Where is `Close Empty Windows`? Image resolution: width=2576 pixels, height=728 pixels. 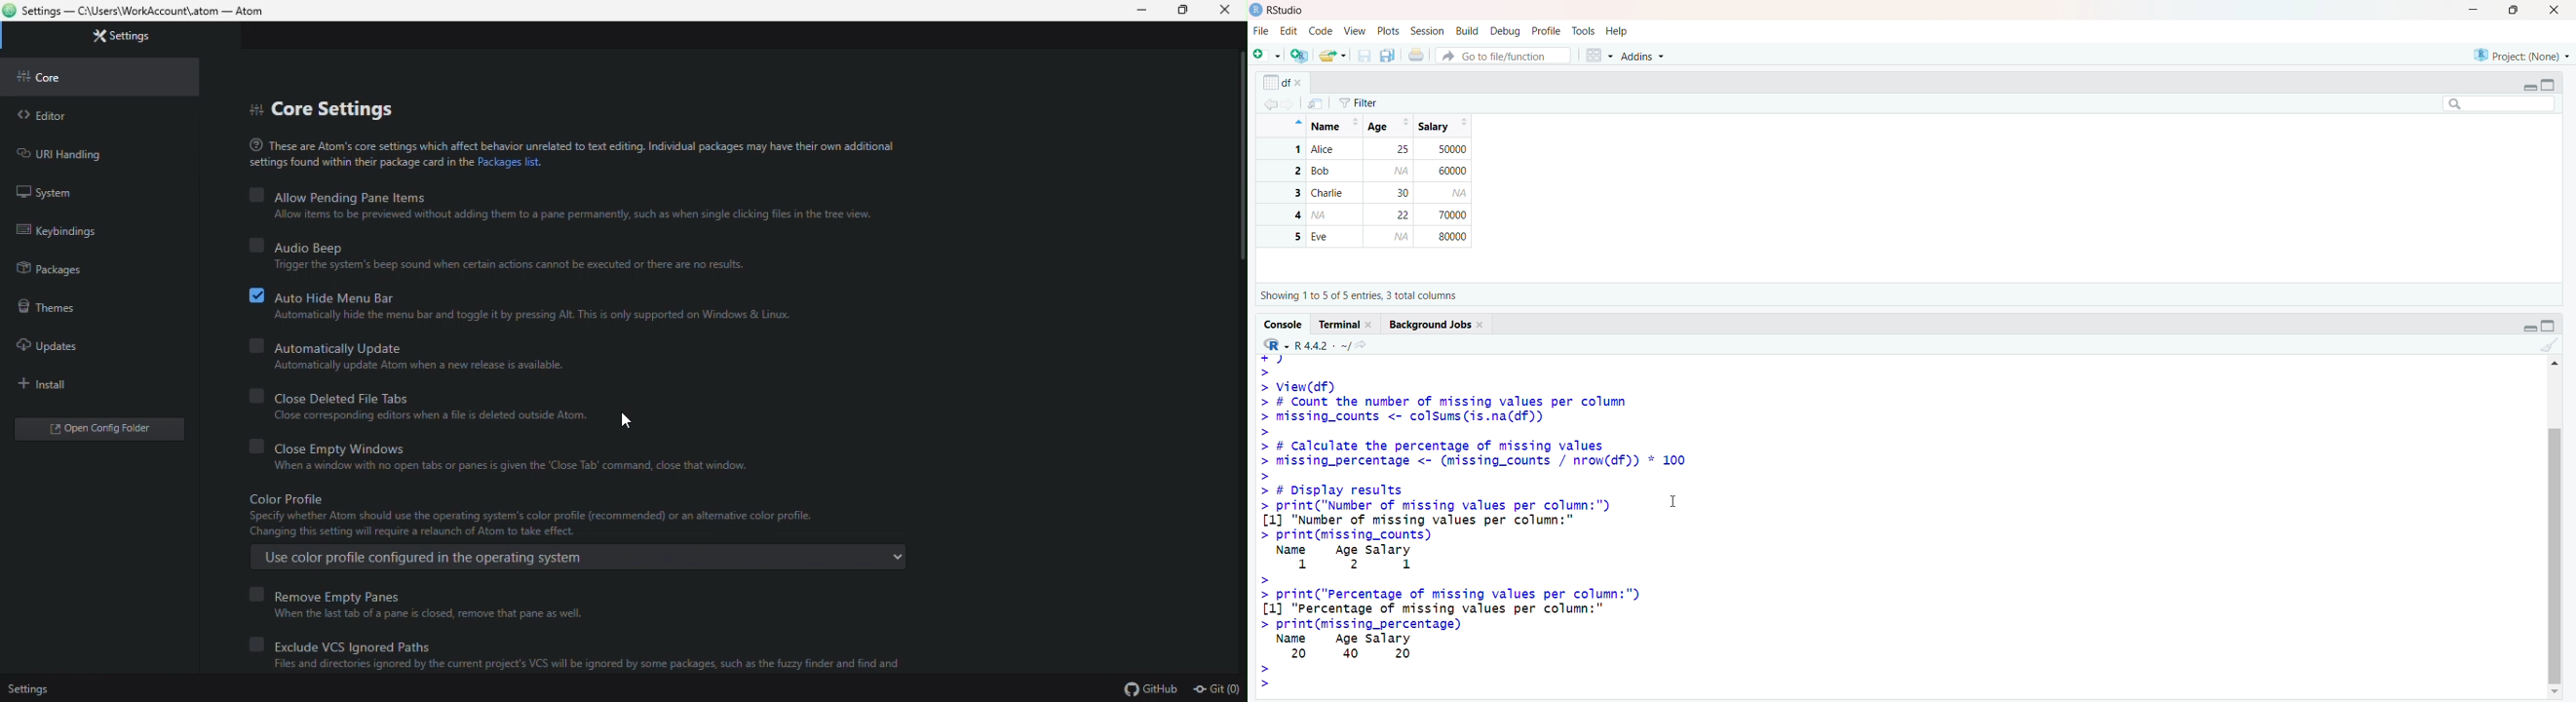
Close Empty Windows is located at coordinates (328, 448).